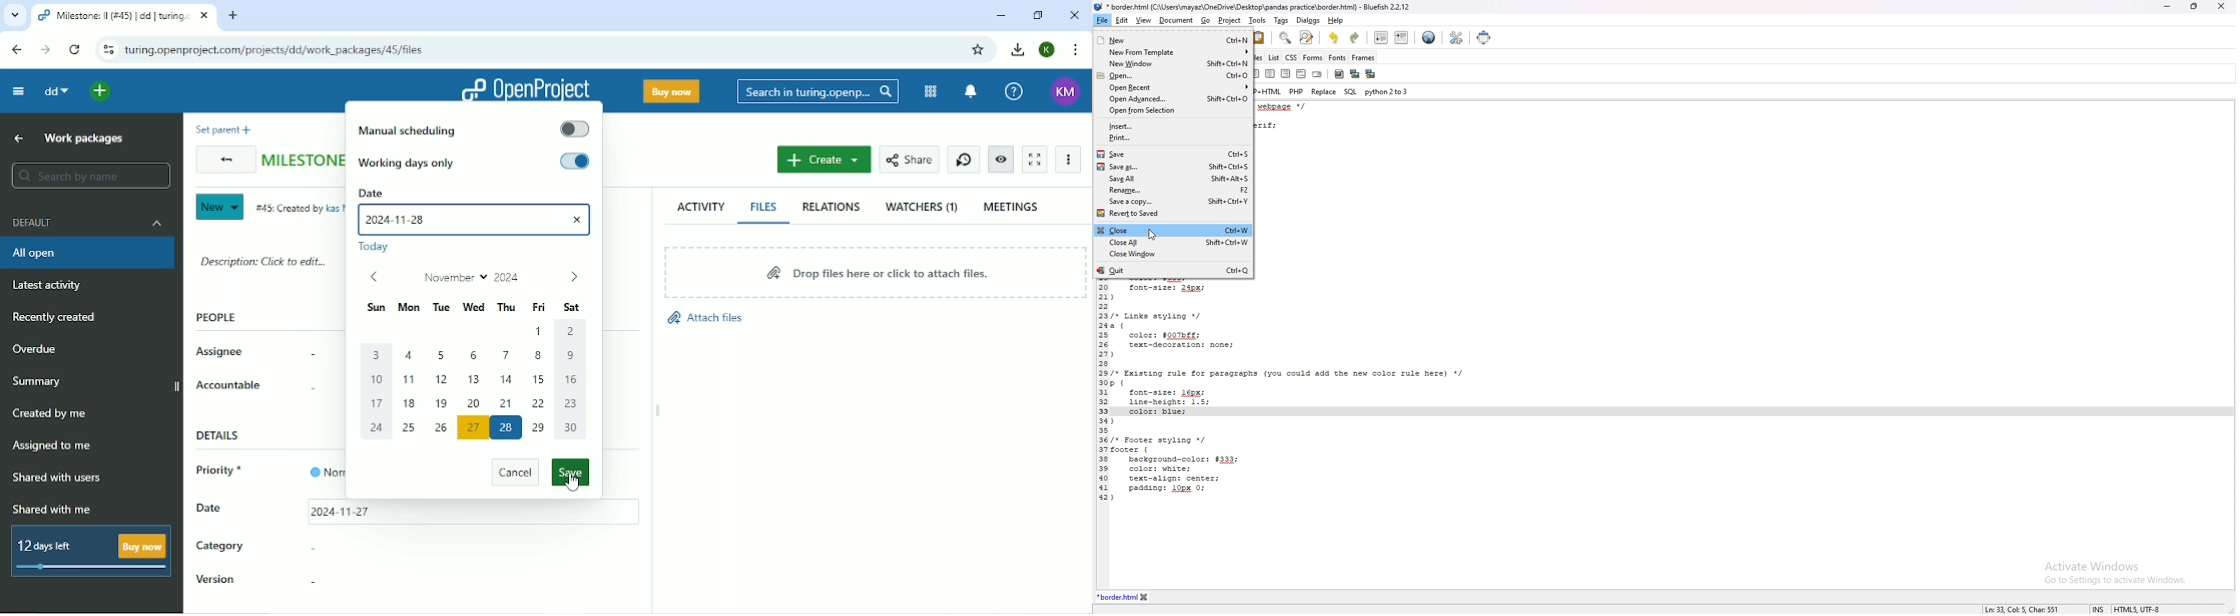  What do you see at coordinates (310, 547) in the screenshot?
I see `-` at bounding box center [310, 547].